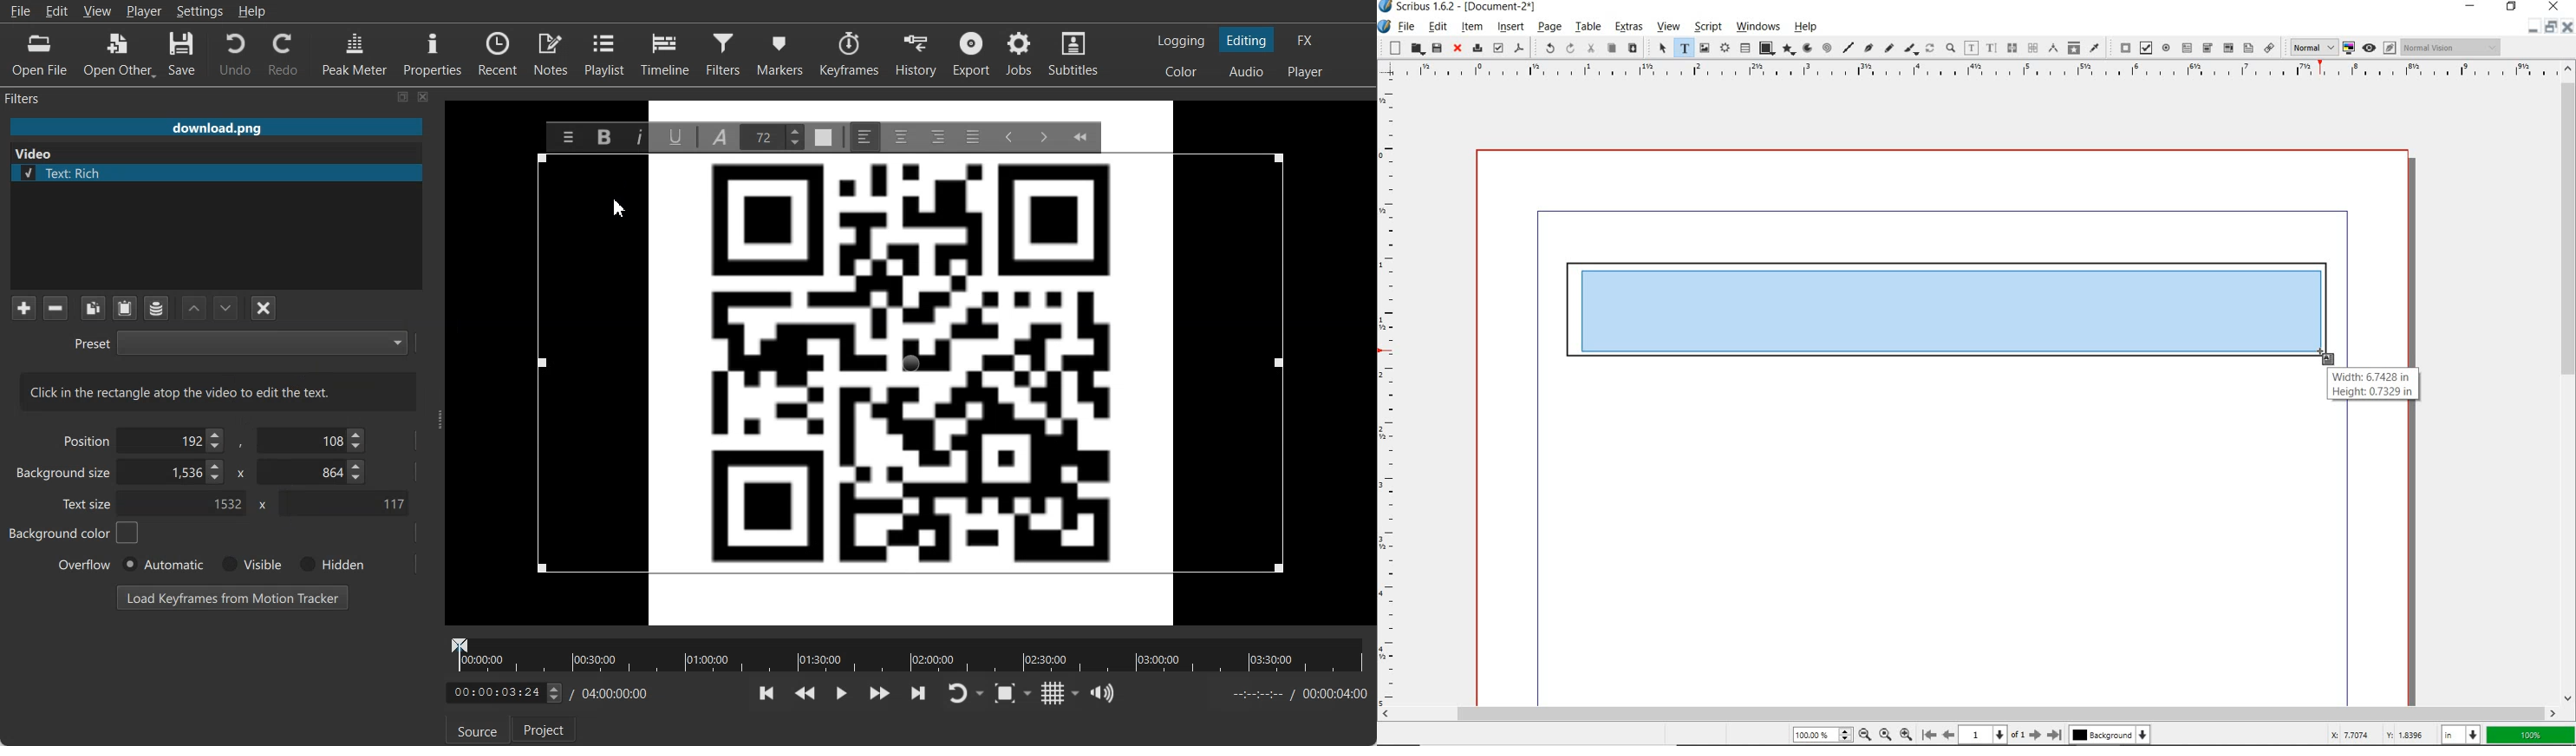 The image size is (2576, 756). What do you see at coordinates (2460, 736) in the screenshot?
I see `select unit` at bounding box center [2460, 736].